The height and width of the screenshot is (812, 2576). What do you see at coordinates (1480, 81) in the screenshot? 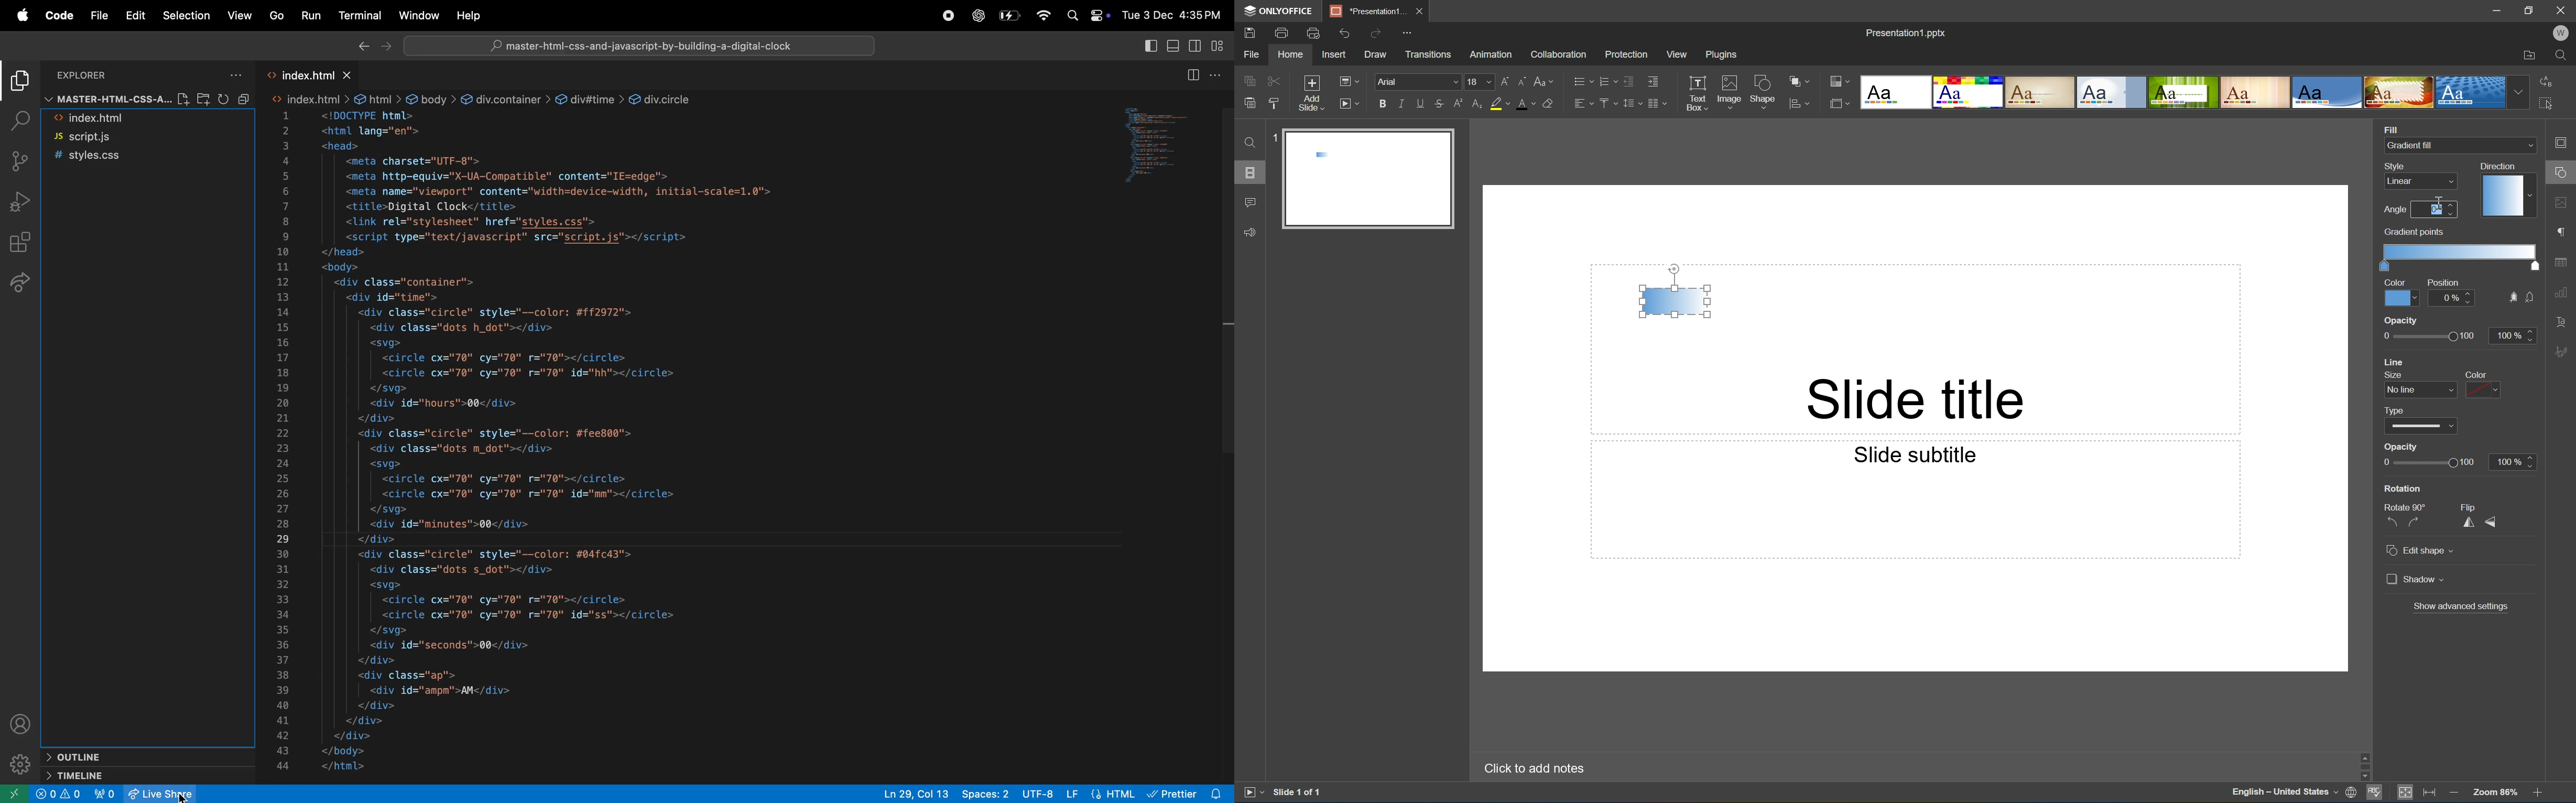
I see `18` at bounding box center [1480, 81].